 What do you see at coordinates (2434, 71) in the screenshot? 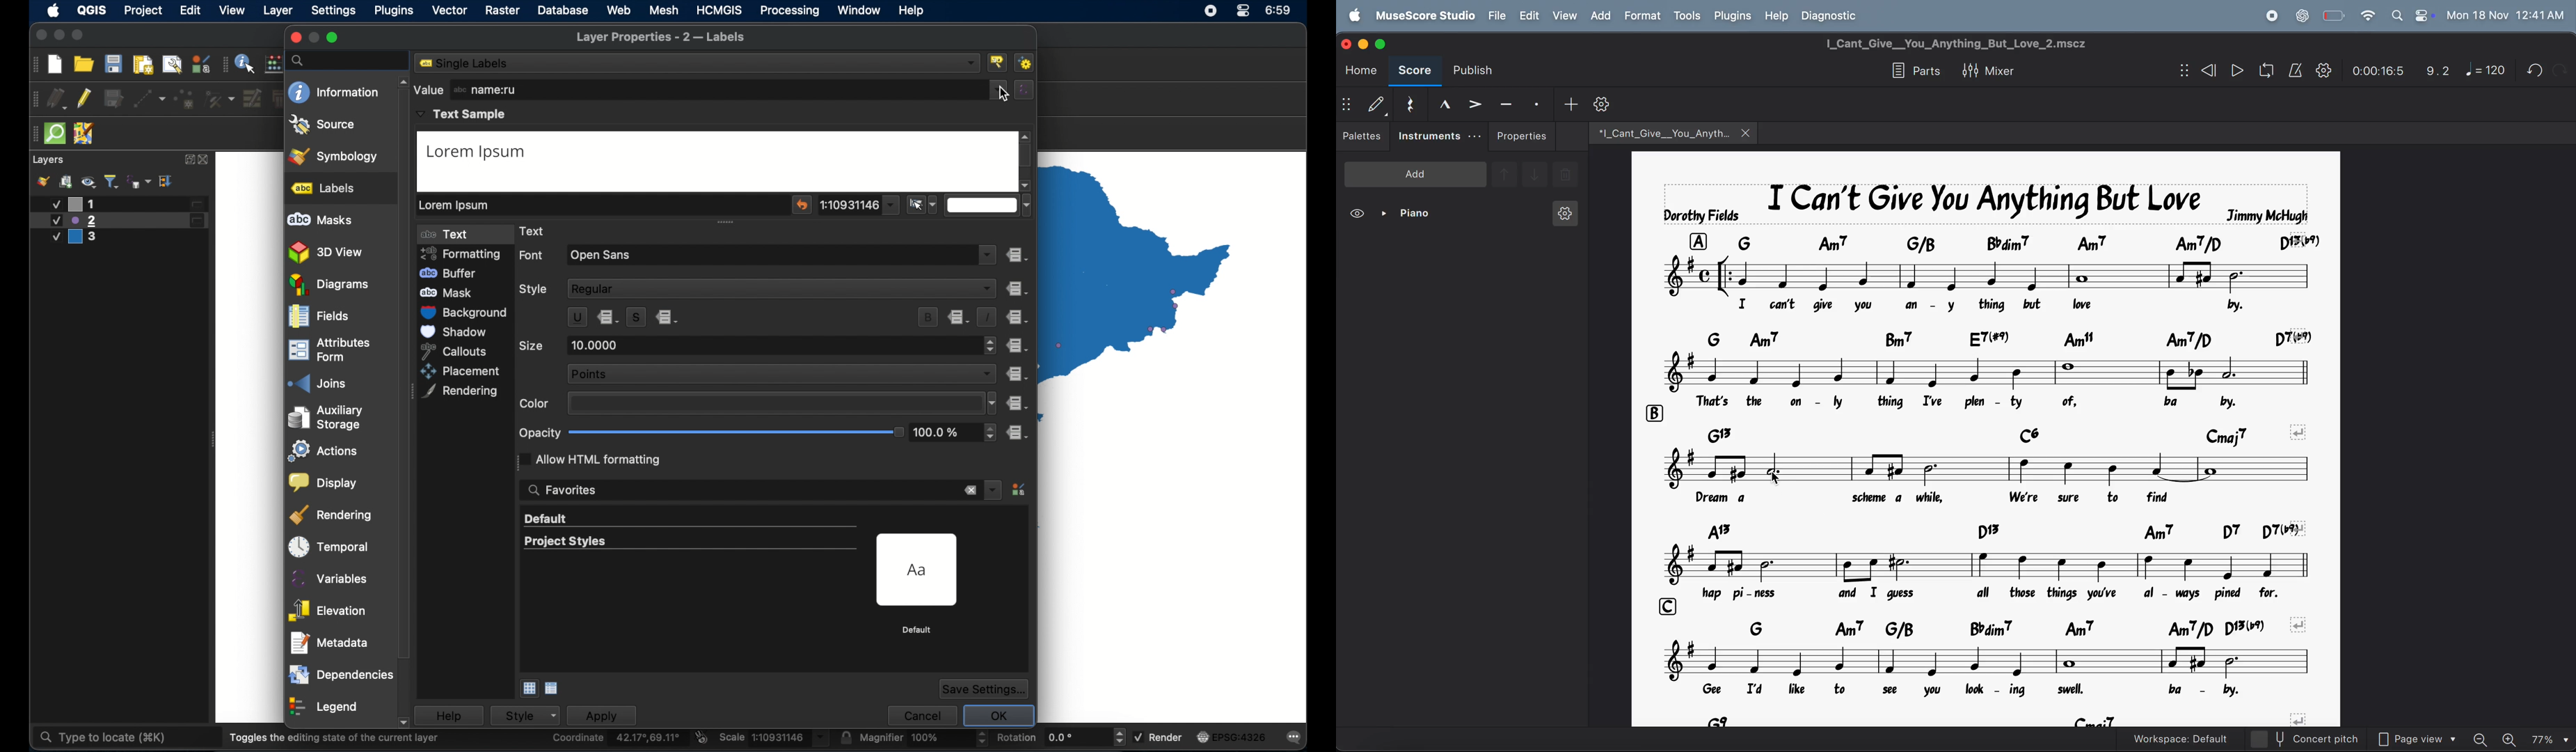
I see `9.2` at bounding box center [2434, 71].